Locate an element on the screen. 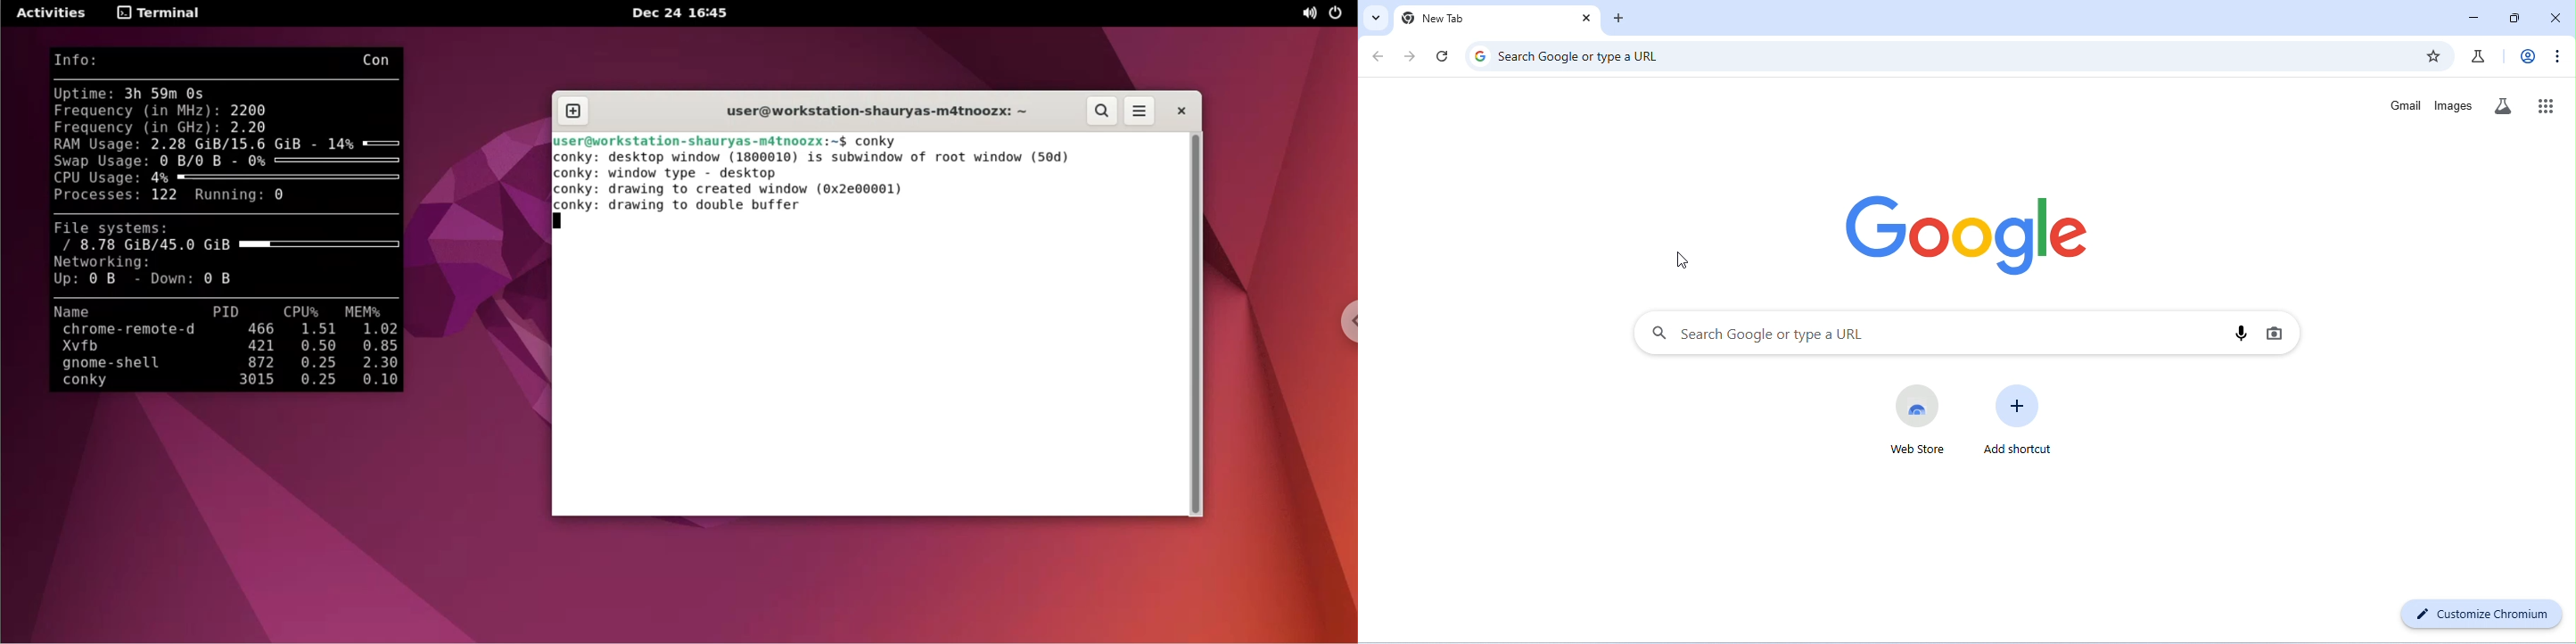  web store is located at coordinates (1914, 420).